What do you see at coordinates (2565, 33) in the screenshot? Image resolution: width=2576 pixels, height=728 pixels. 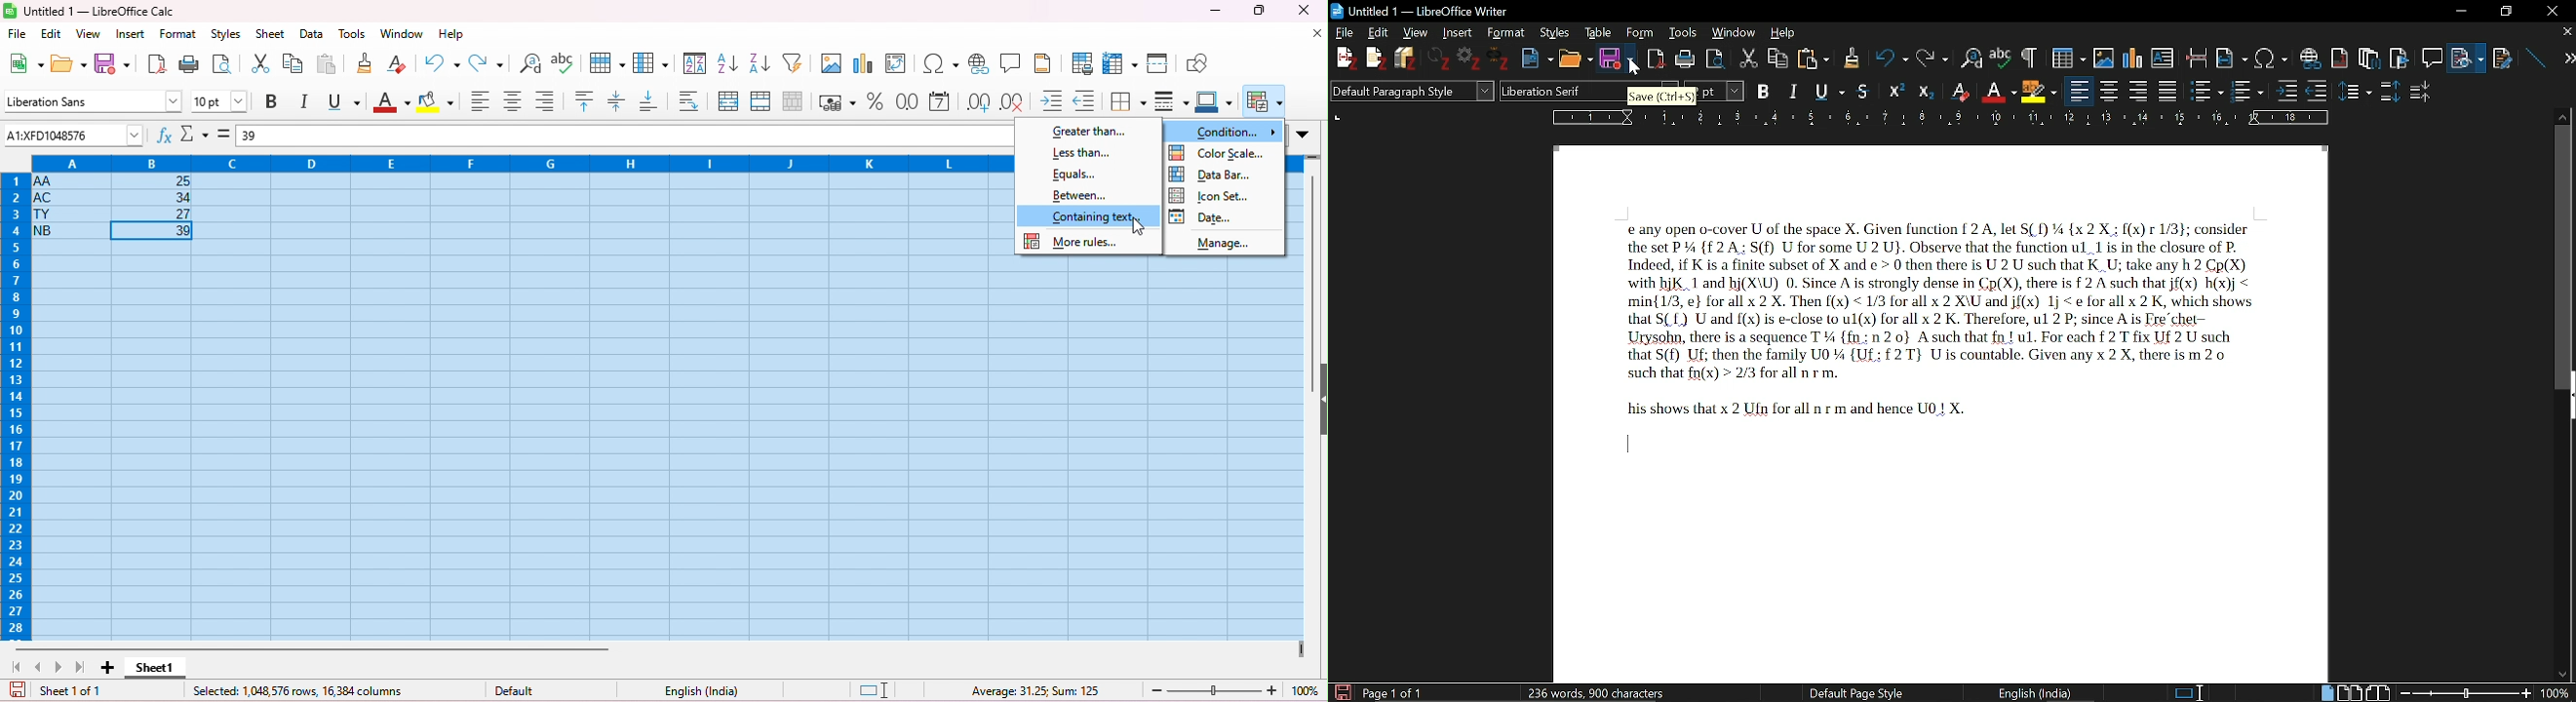 I see `close` at bounding box center [2565, 33].